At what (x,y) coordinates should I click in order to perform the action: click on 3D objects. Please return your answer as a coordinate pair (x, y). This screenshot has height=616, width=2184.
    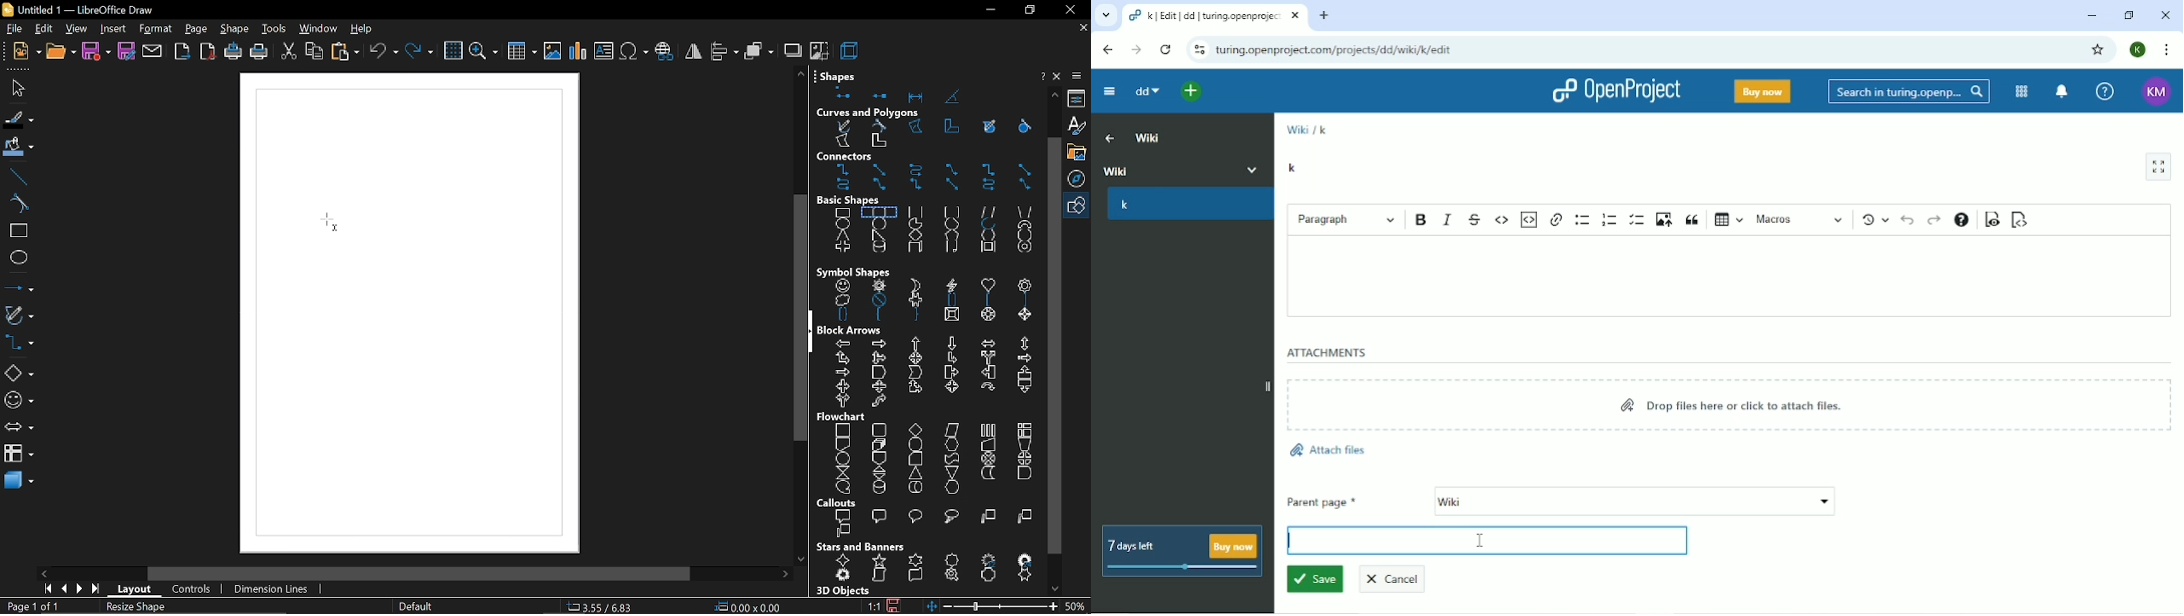
    Looking at the image, I should click on (842, 591).